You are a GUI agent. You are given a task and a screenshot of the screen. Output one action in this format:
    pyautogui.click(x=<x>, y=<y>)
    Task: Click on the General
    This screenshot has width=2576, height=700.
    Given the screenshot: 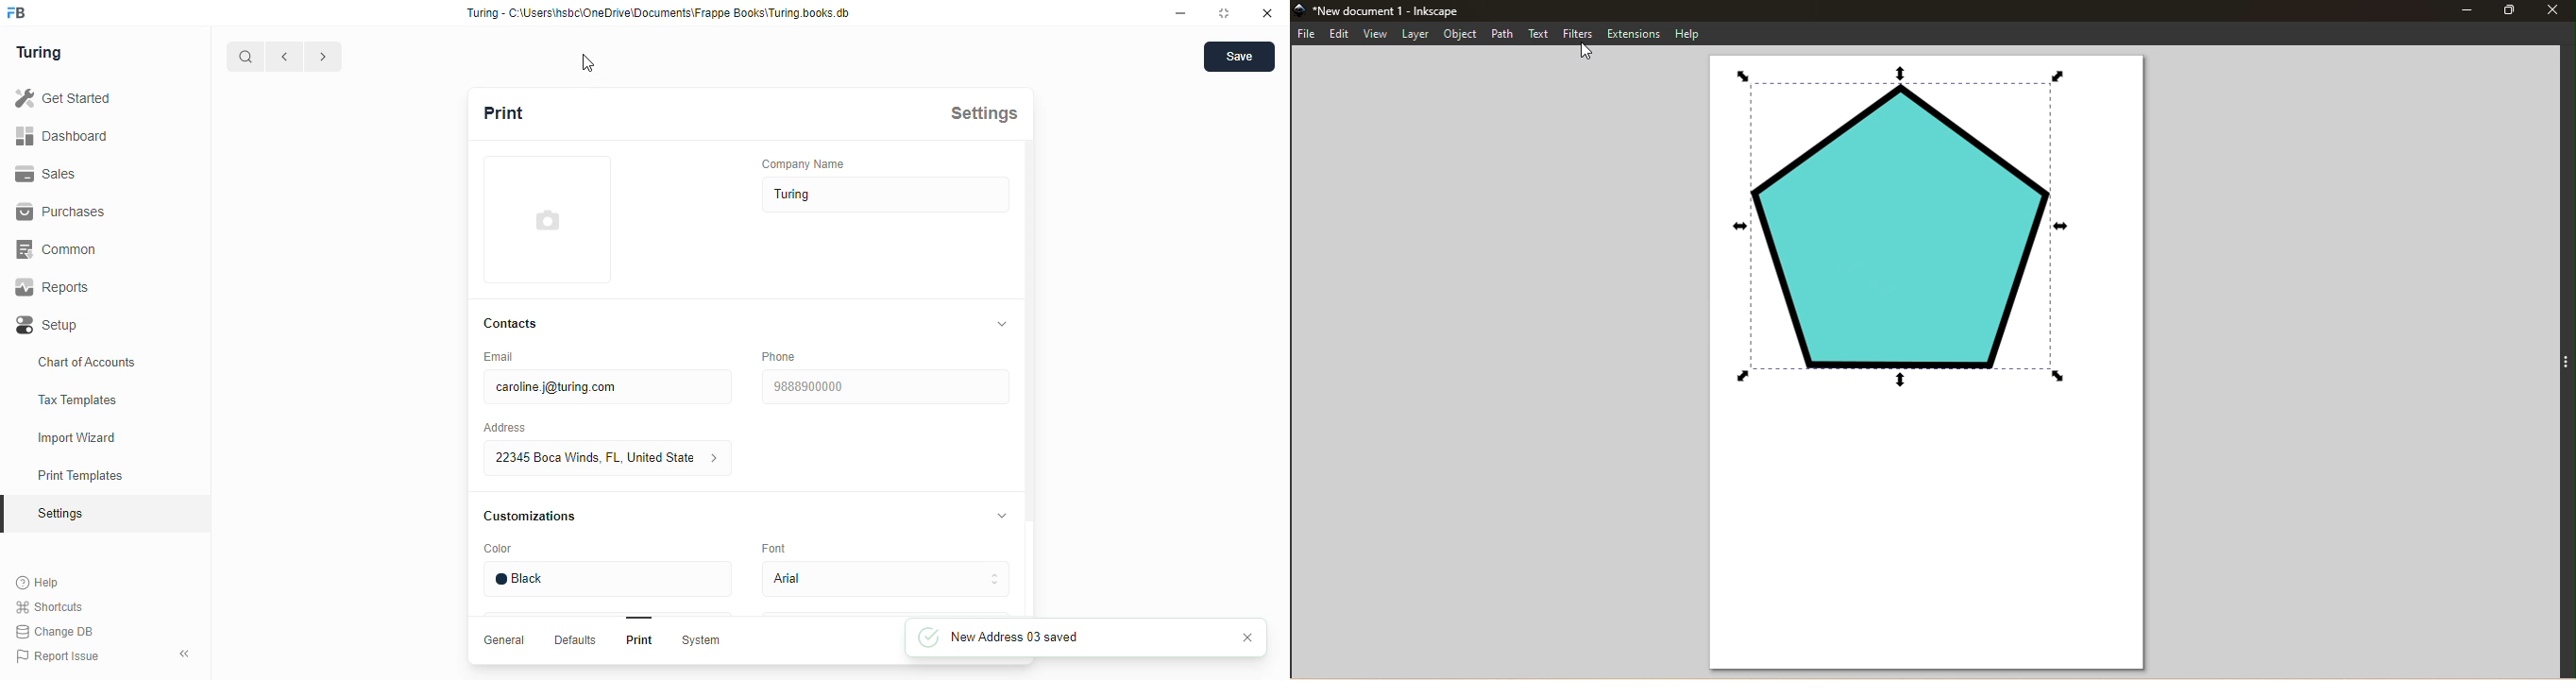 What is the action you would take?
    pyautogui.click(x=506, y=640)
    